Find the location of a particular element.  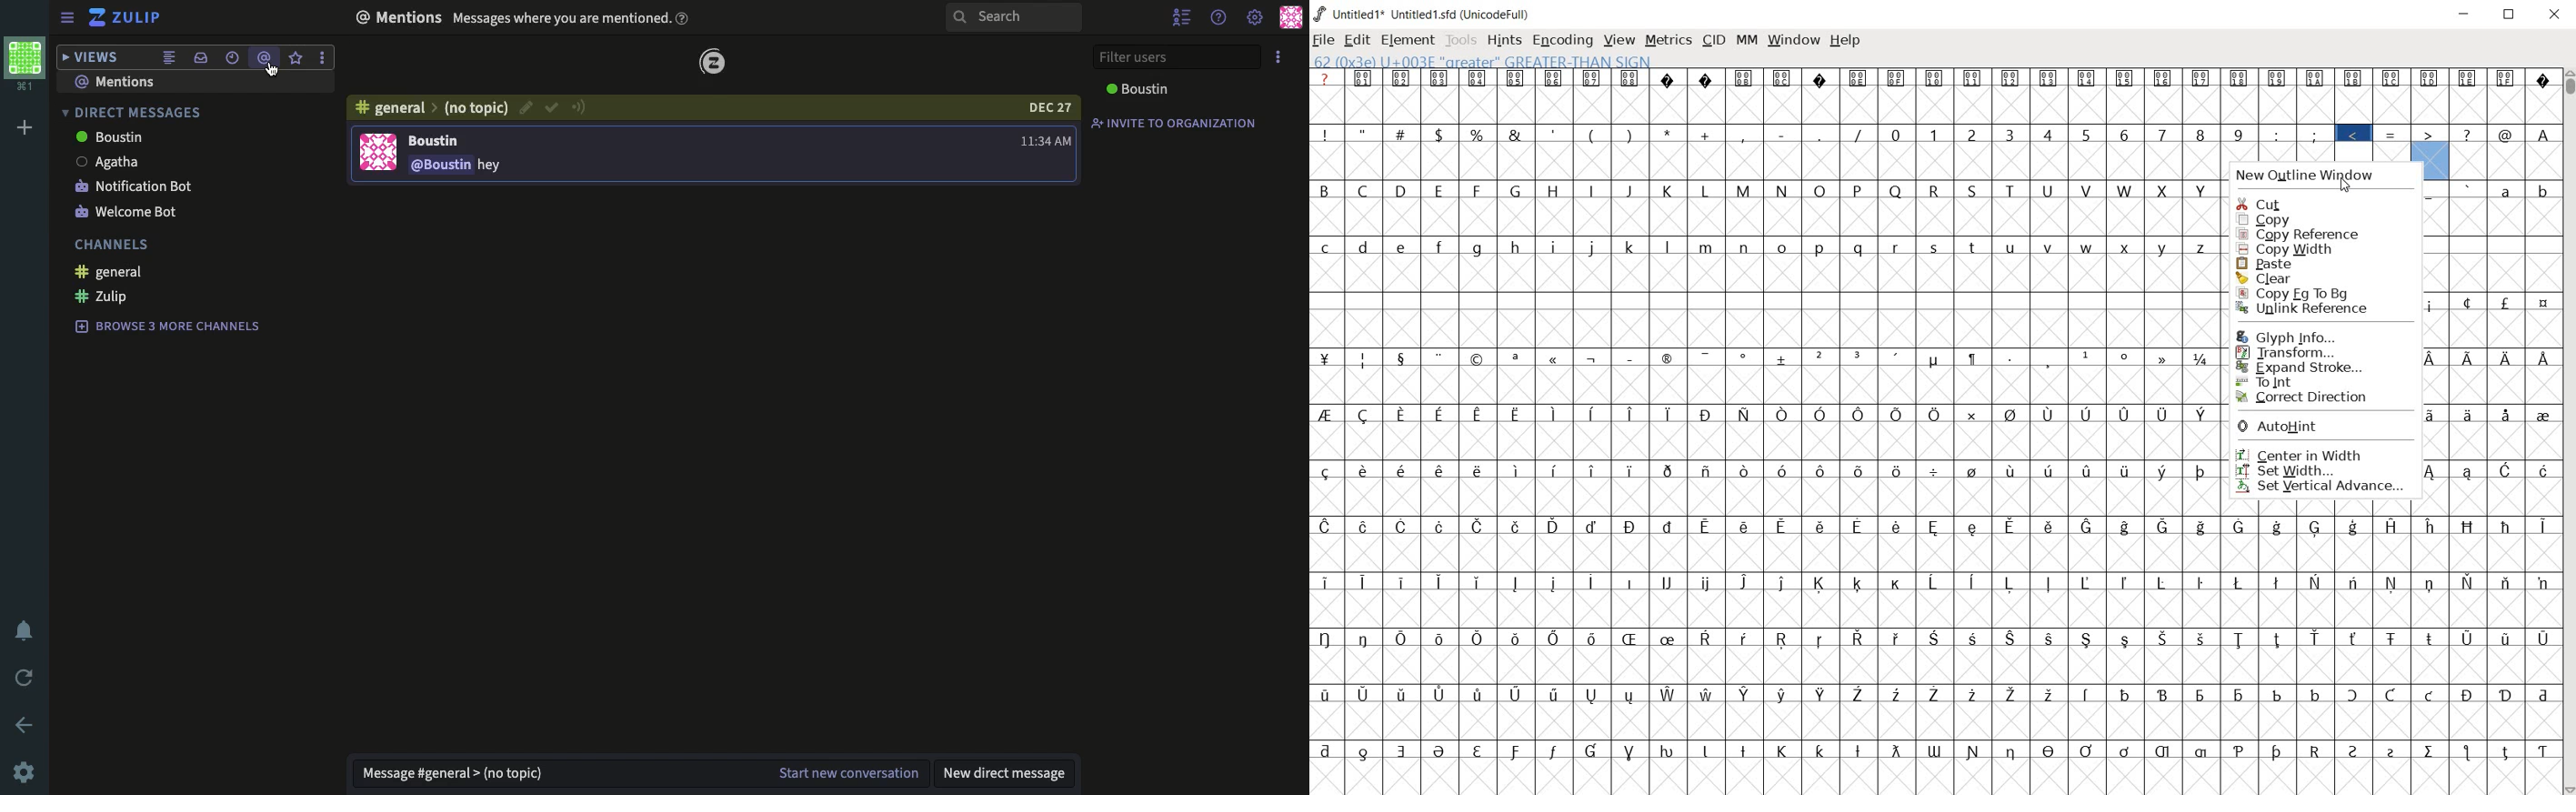

Expand Stroke is located at coordinates (2305, 367).